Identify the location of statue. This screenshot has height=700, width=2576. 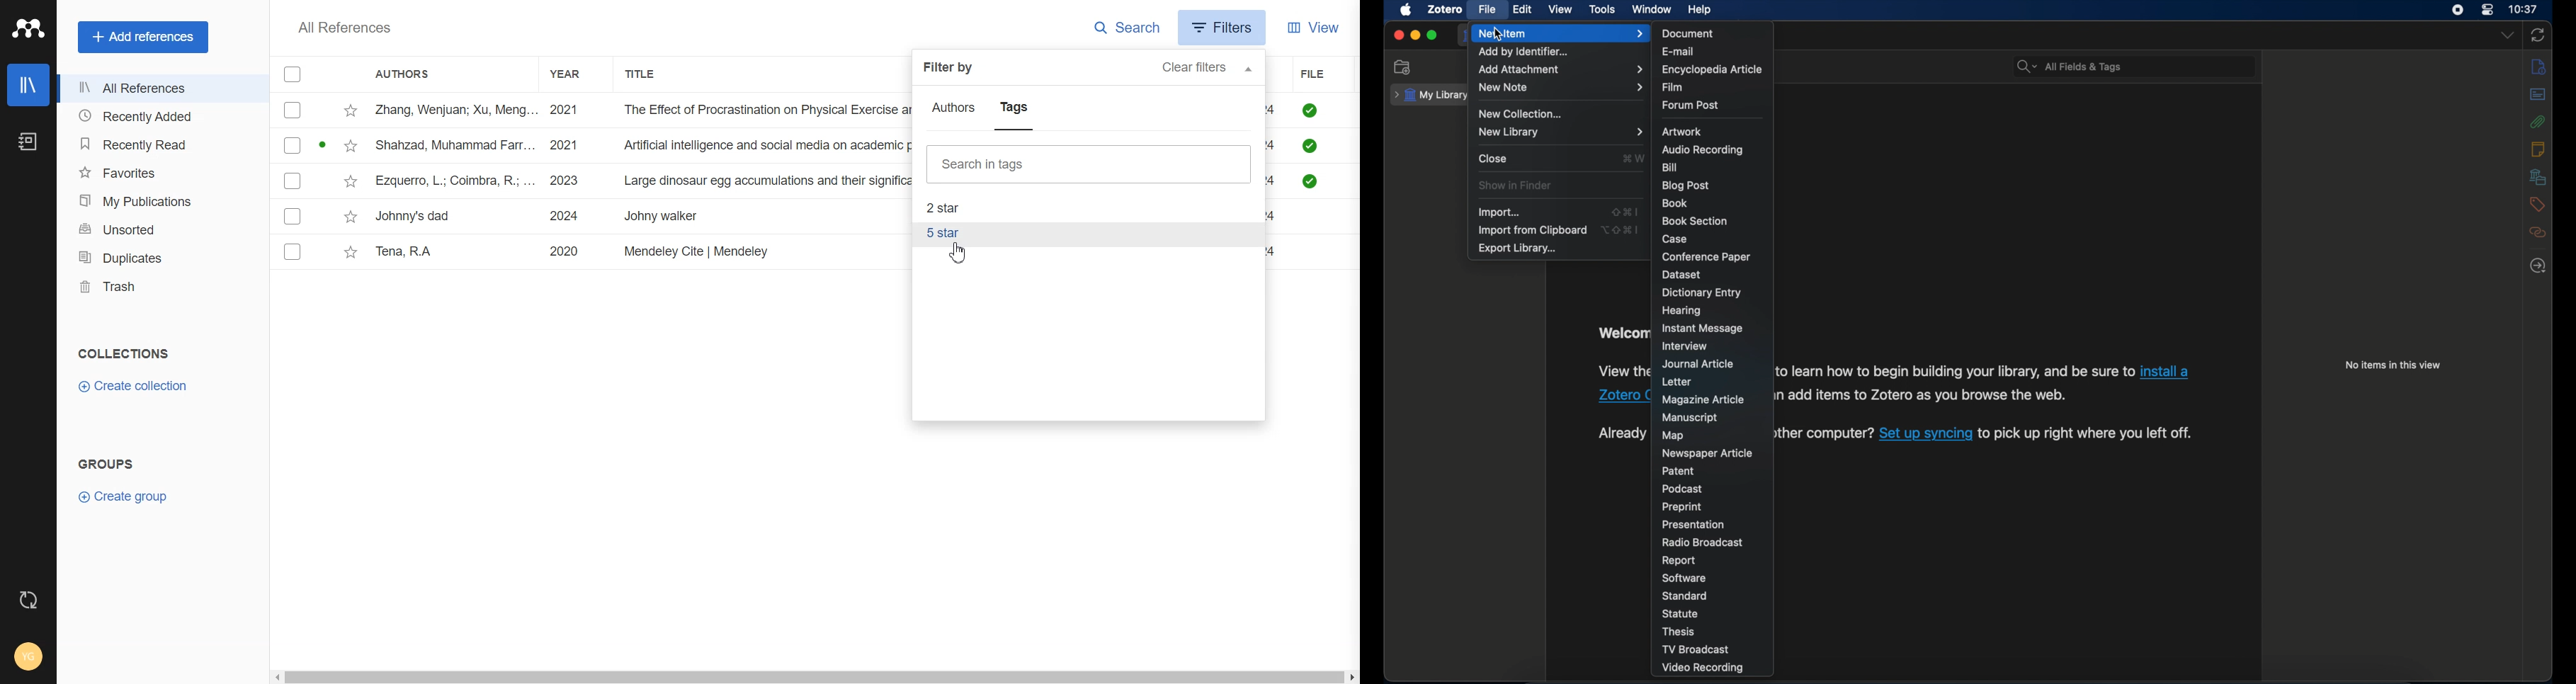
(1680, 613).